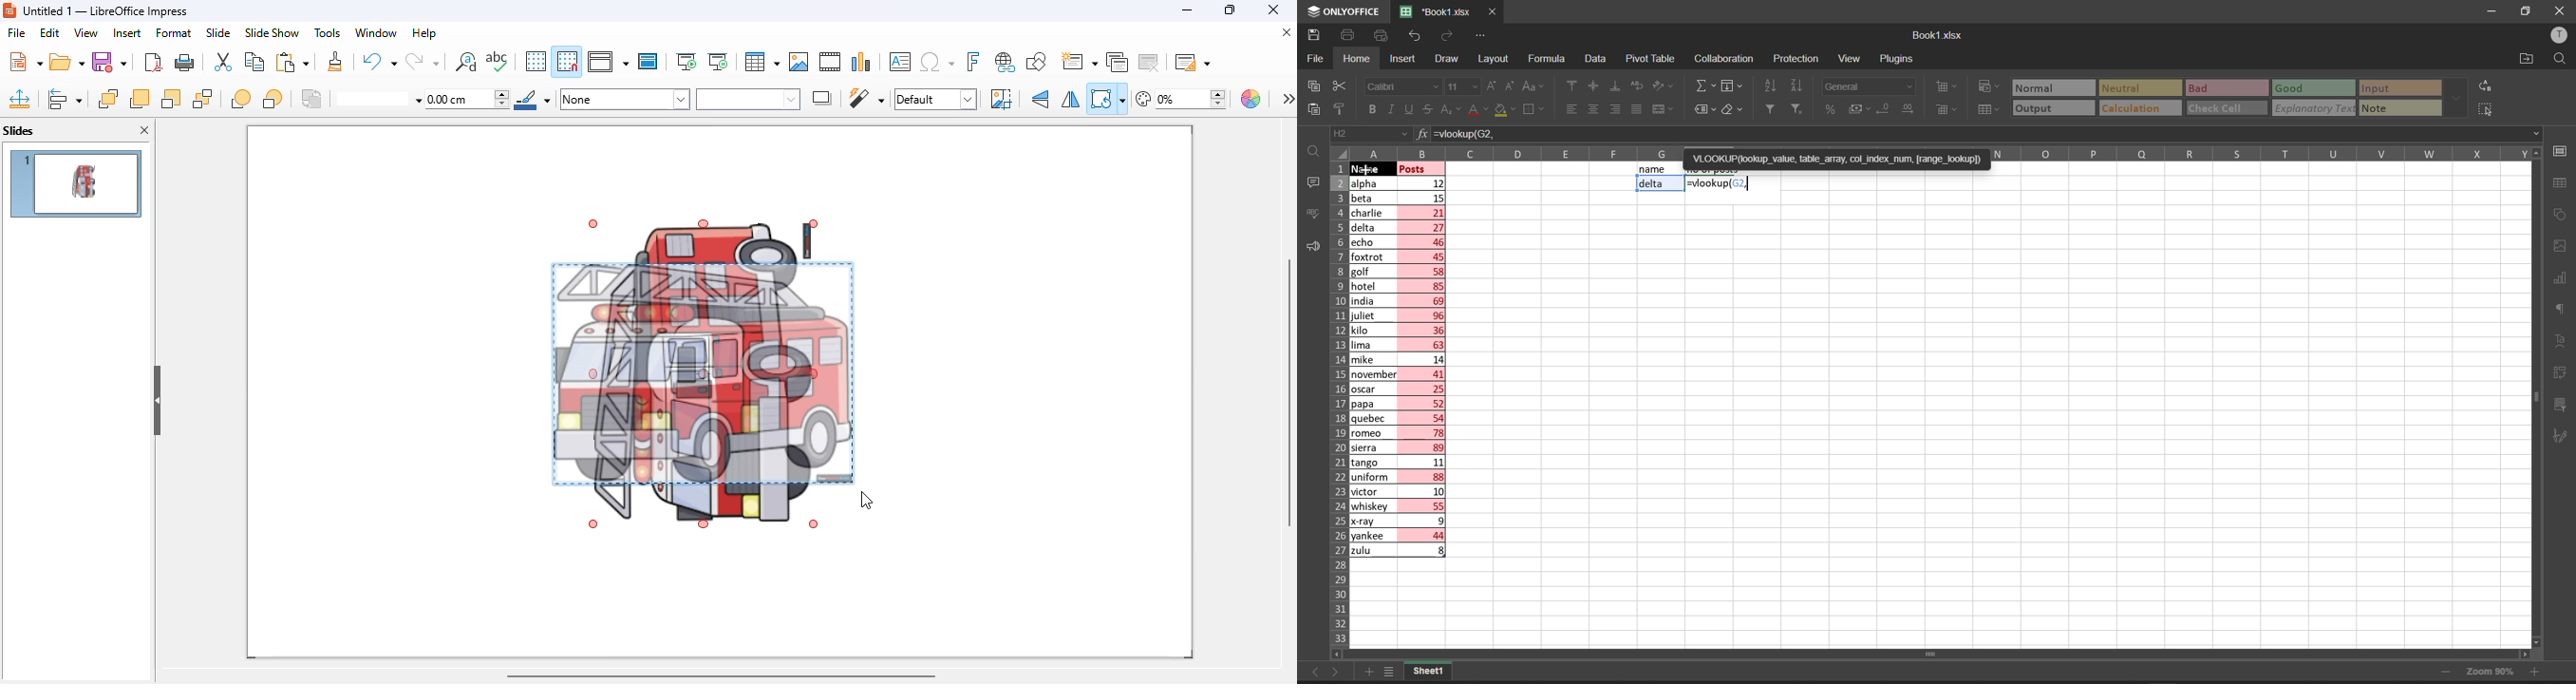  I want to click on maximize, so click(1229, 10).